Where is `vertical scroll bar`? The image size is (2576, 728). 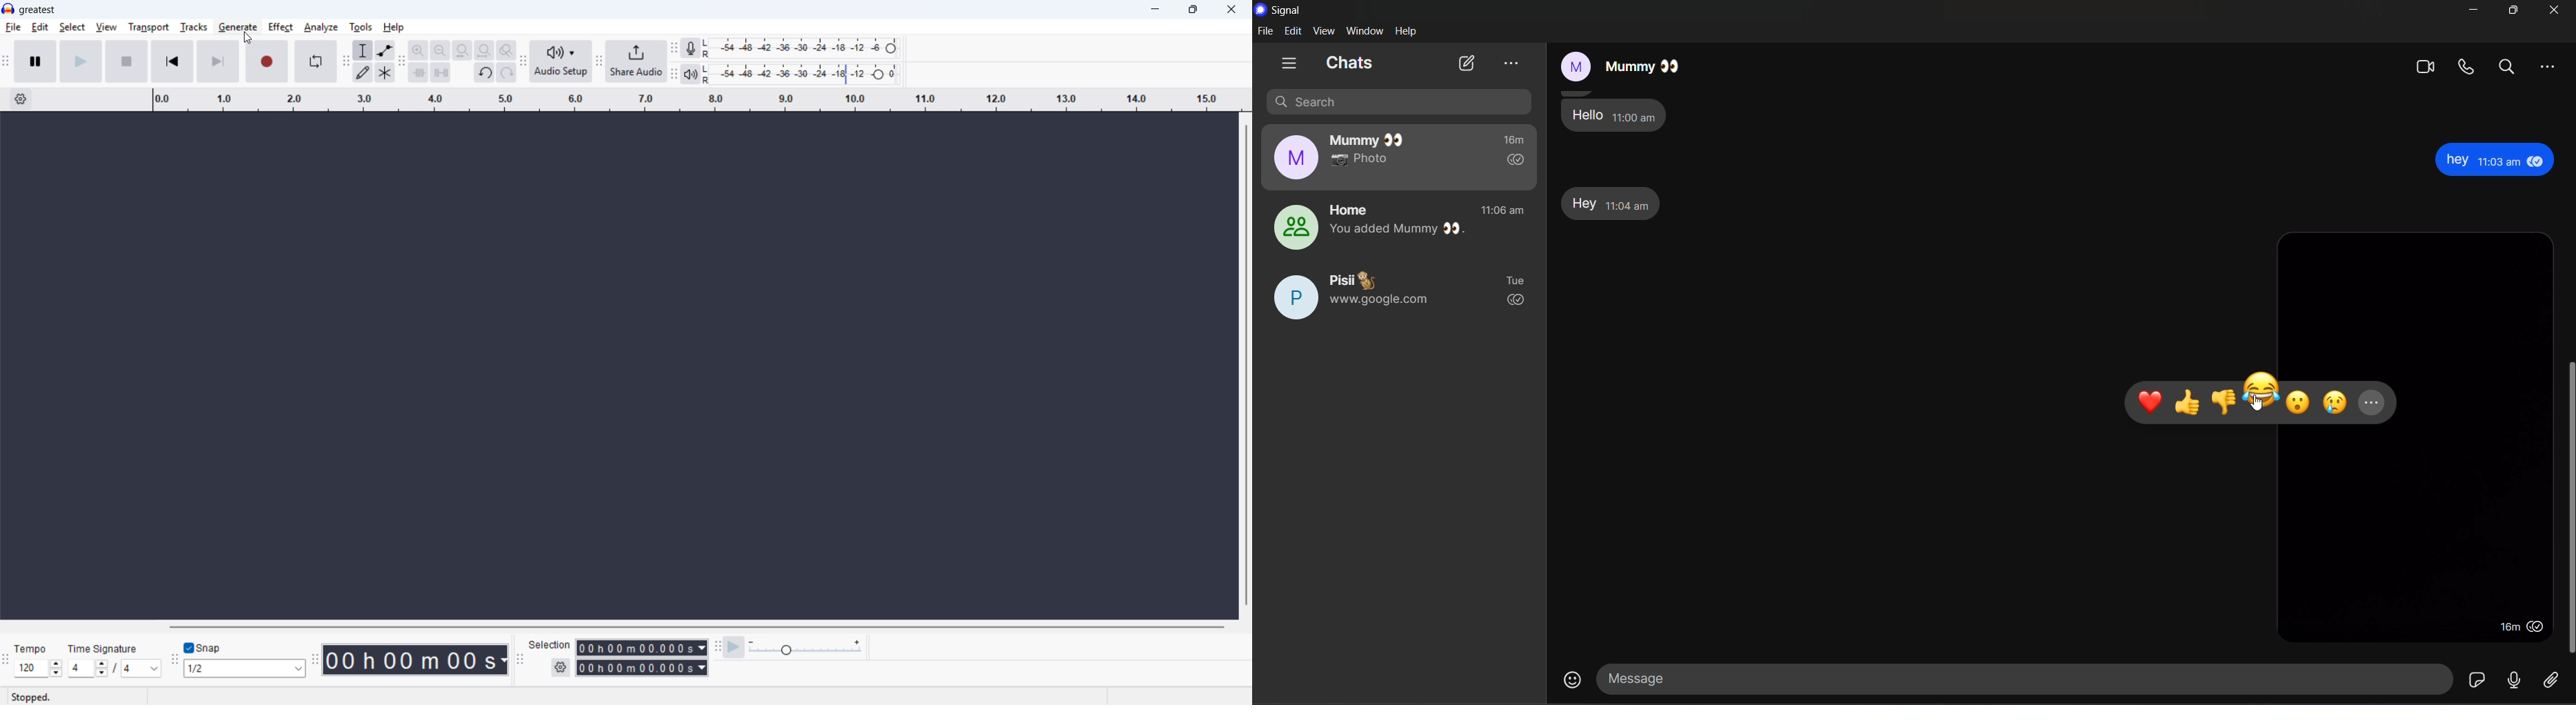 vertical scroll bar is located at coordinates (2568, 508).